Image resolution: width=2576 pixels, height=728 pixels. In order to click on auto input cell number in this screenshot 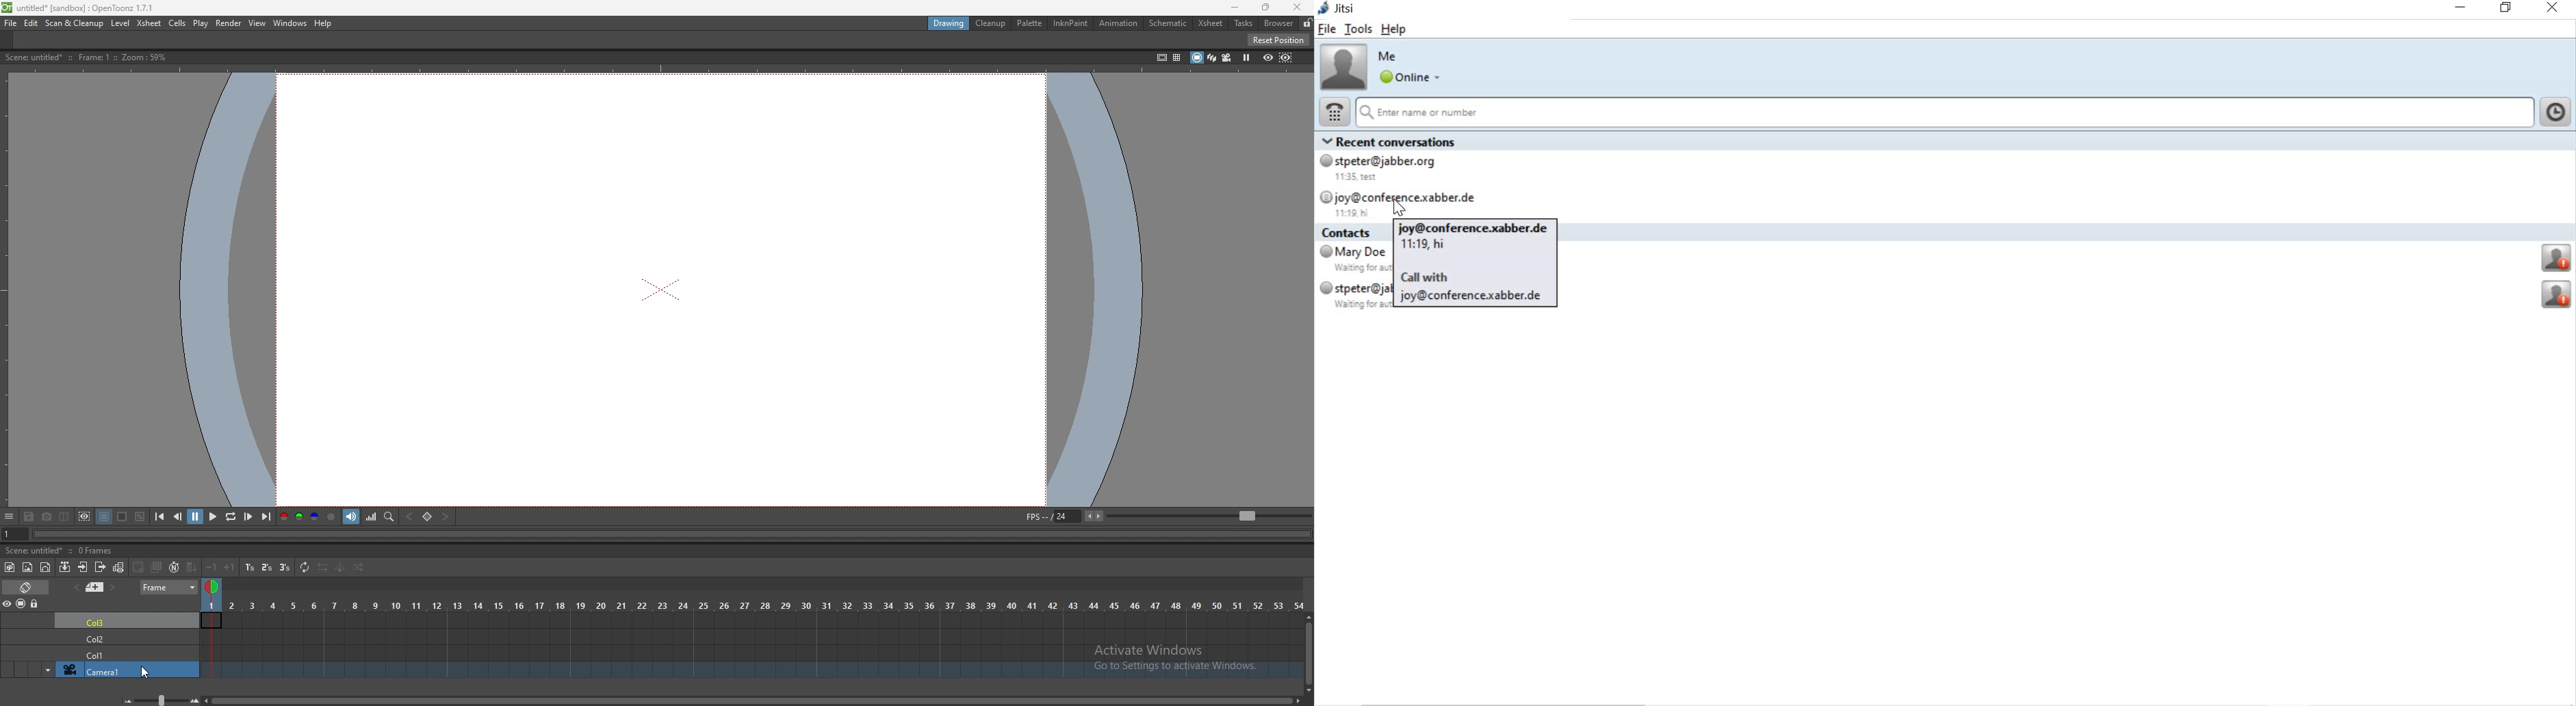, I will do `click(175, 567)`.